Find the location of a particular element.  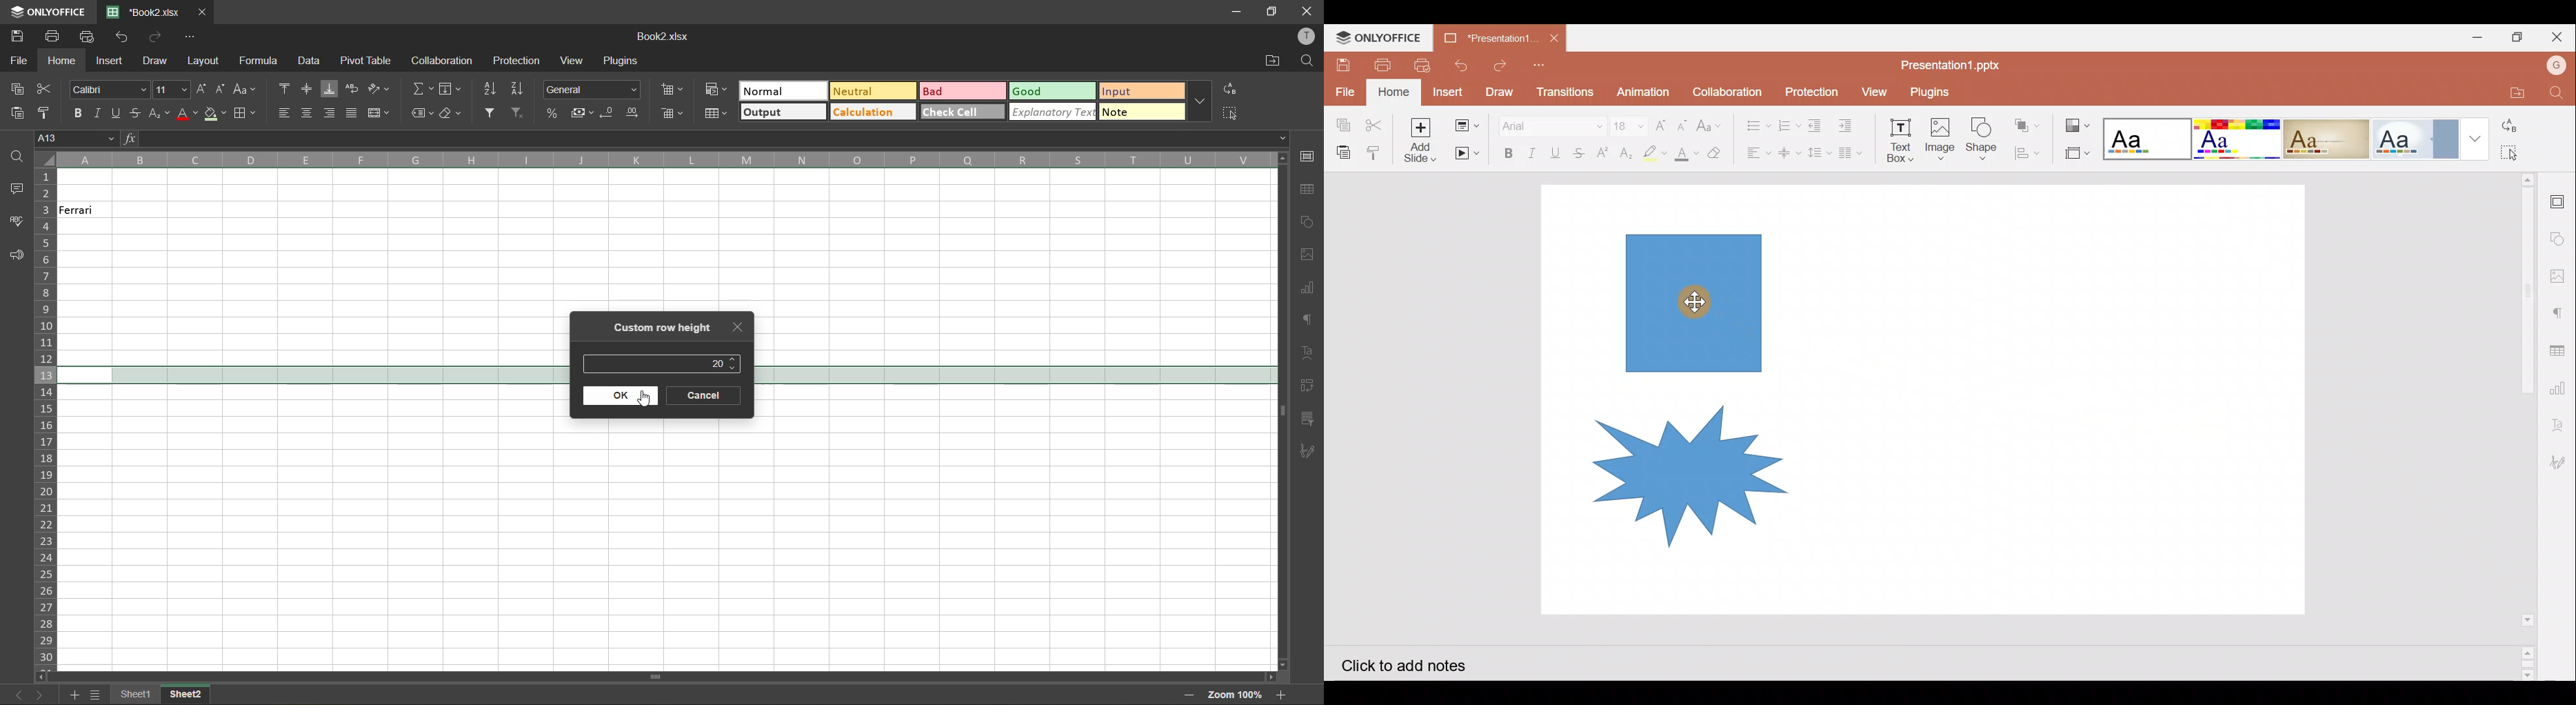

borders is located at coordinates (243, 114).